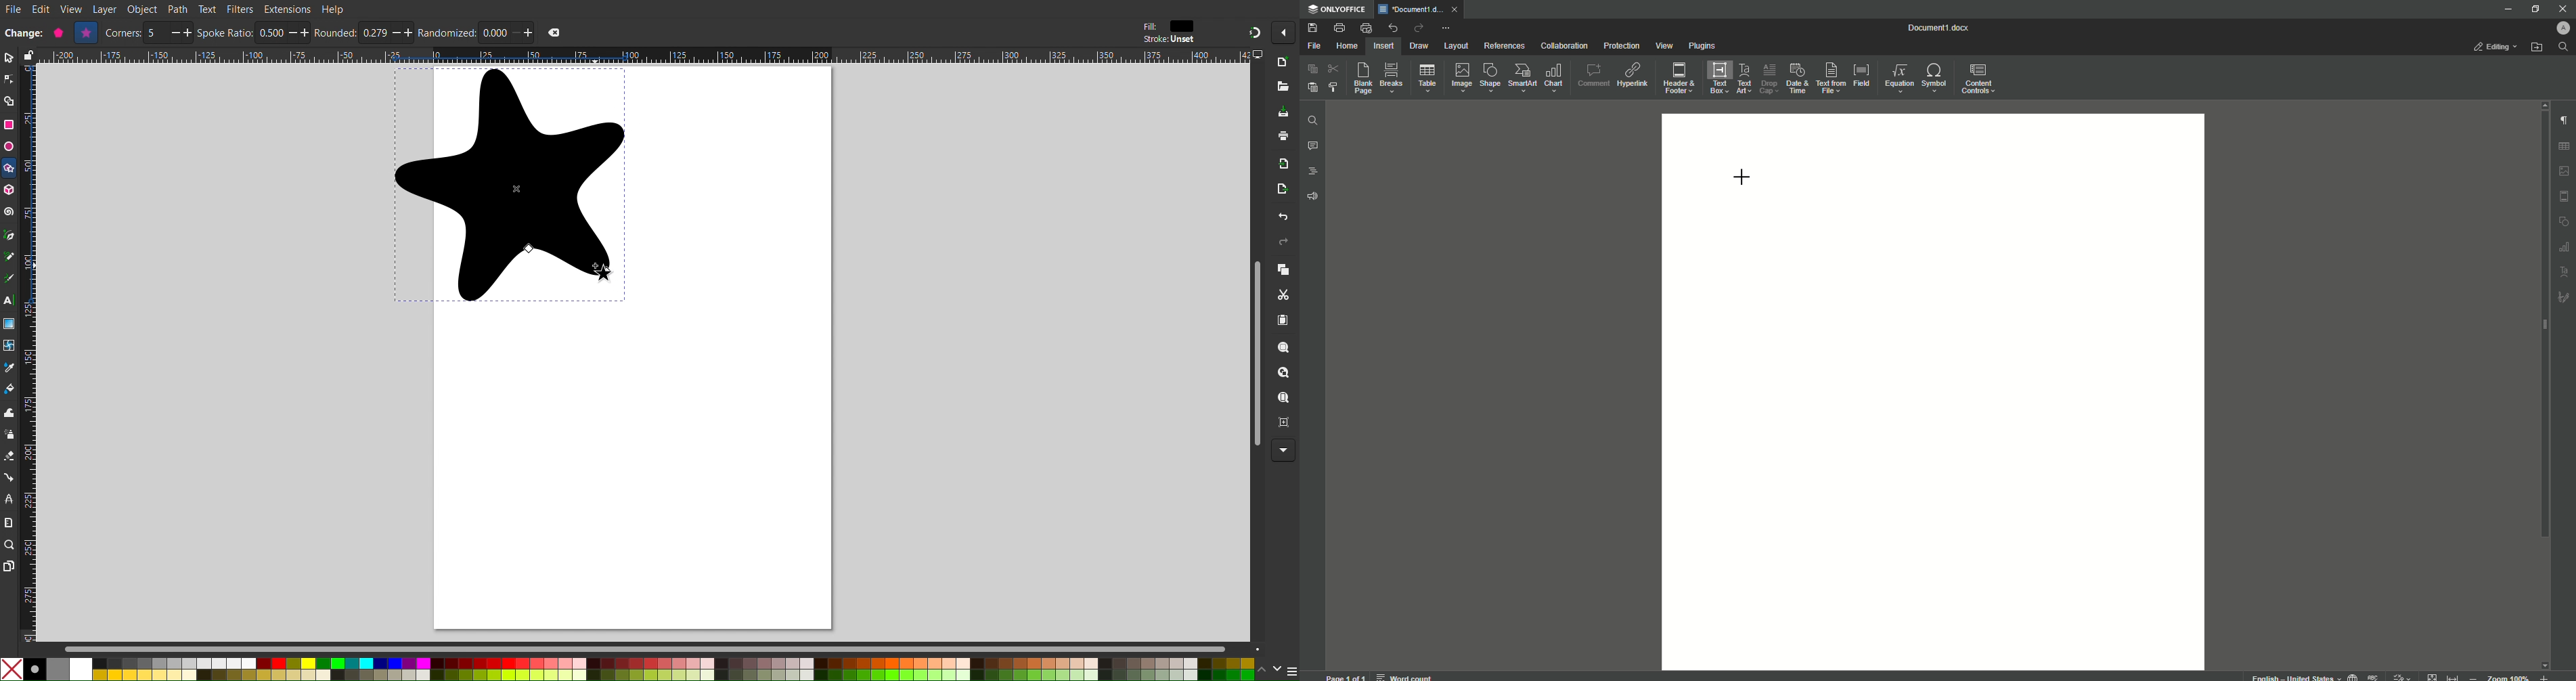 The width and height of the screenshot is (2576, 700). What do you see at coordinates (181, 32) in the screenshot?
I see `increase/decrease` at bounding box center [181, 32].